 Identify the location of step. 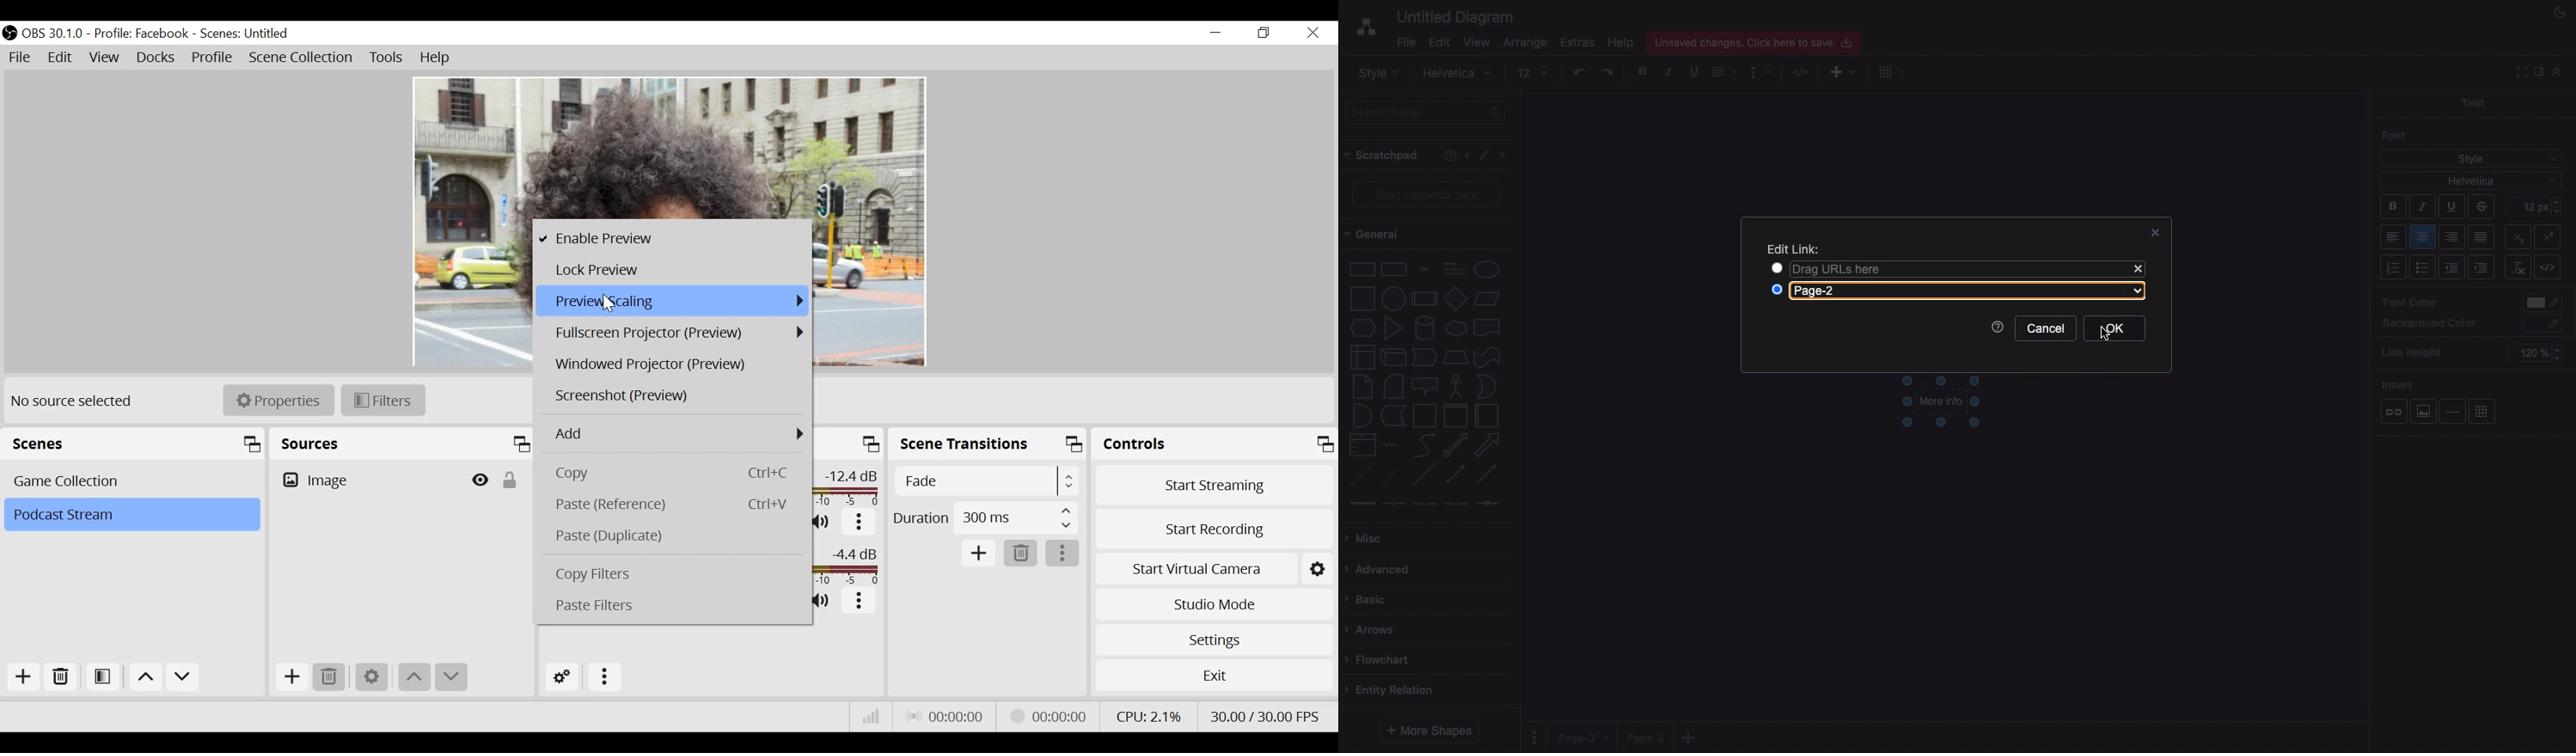
(1424, 357).